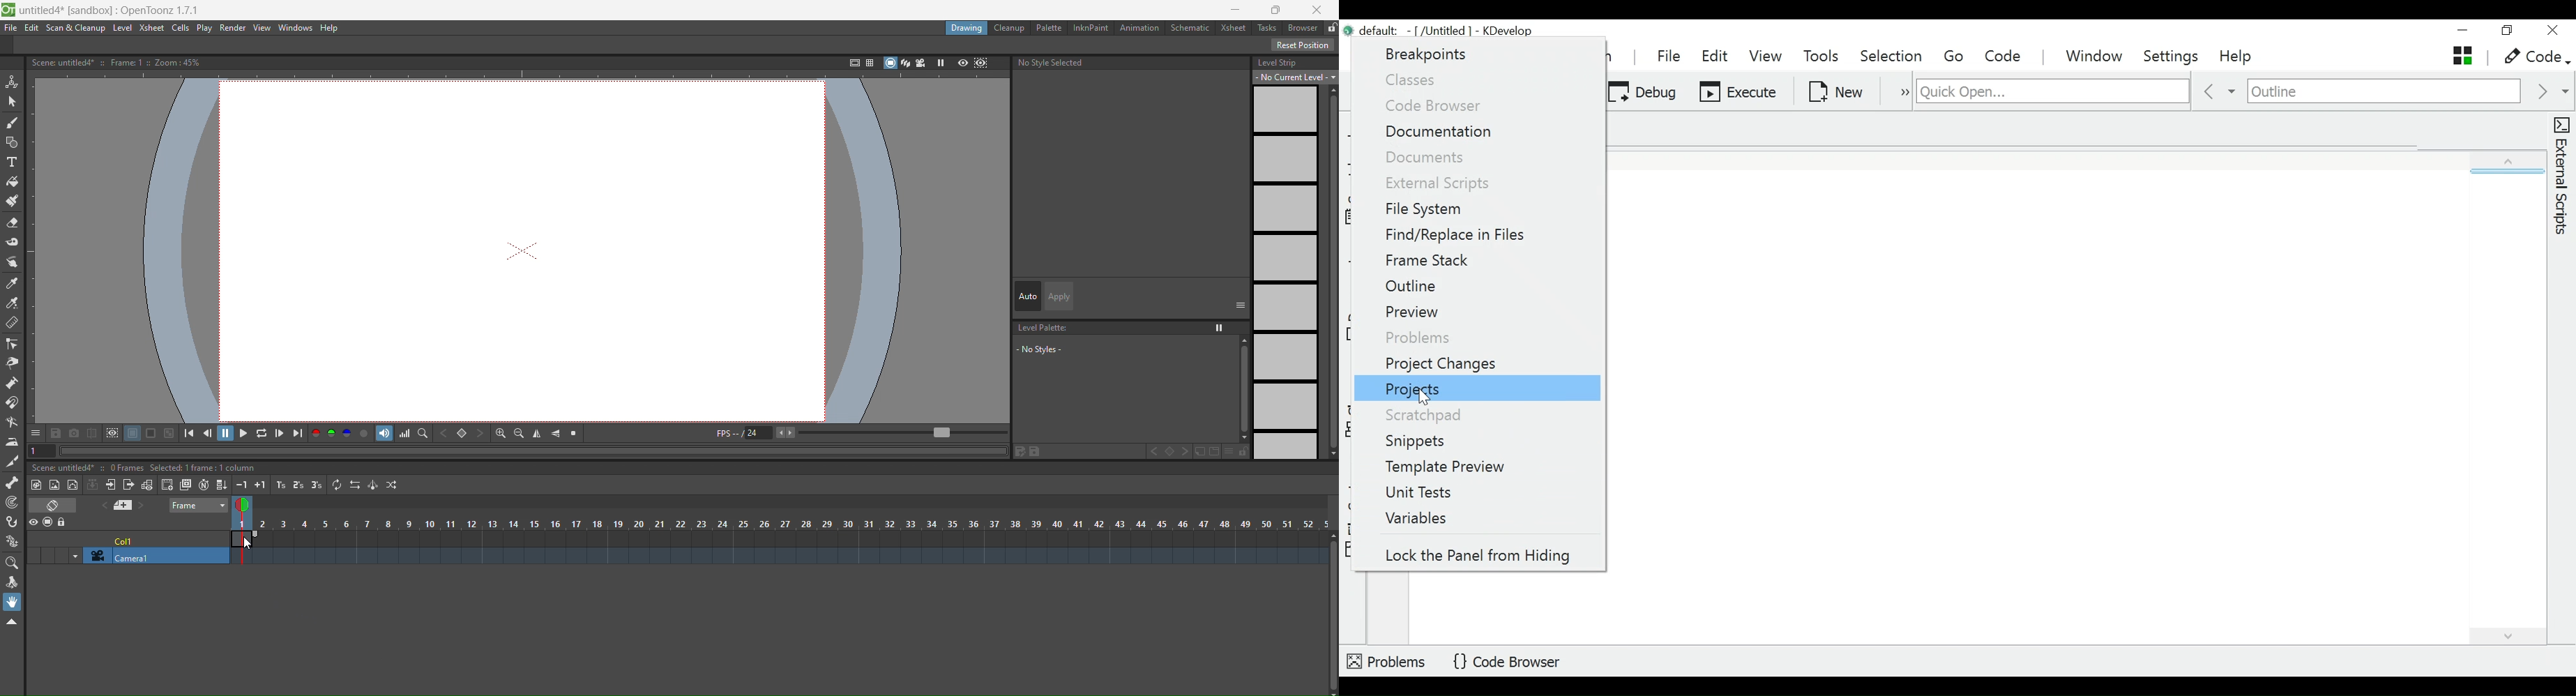 This screenshot has width=2576, height=700. What do you see at coordinates (193, 432) in the screenshot?
I see `first  frame` at bounding box center [193, 432].